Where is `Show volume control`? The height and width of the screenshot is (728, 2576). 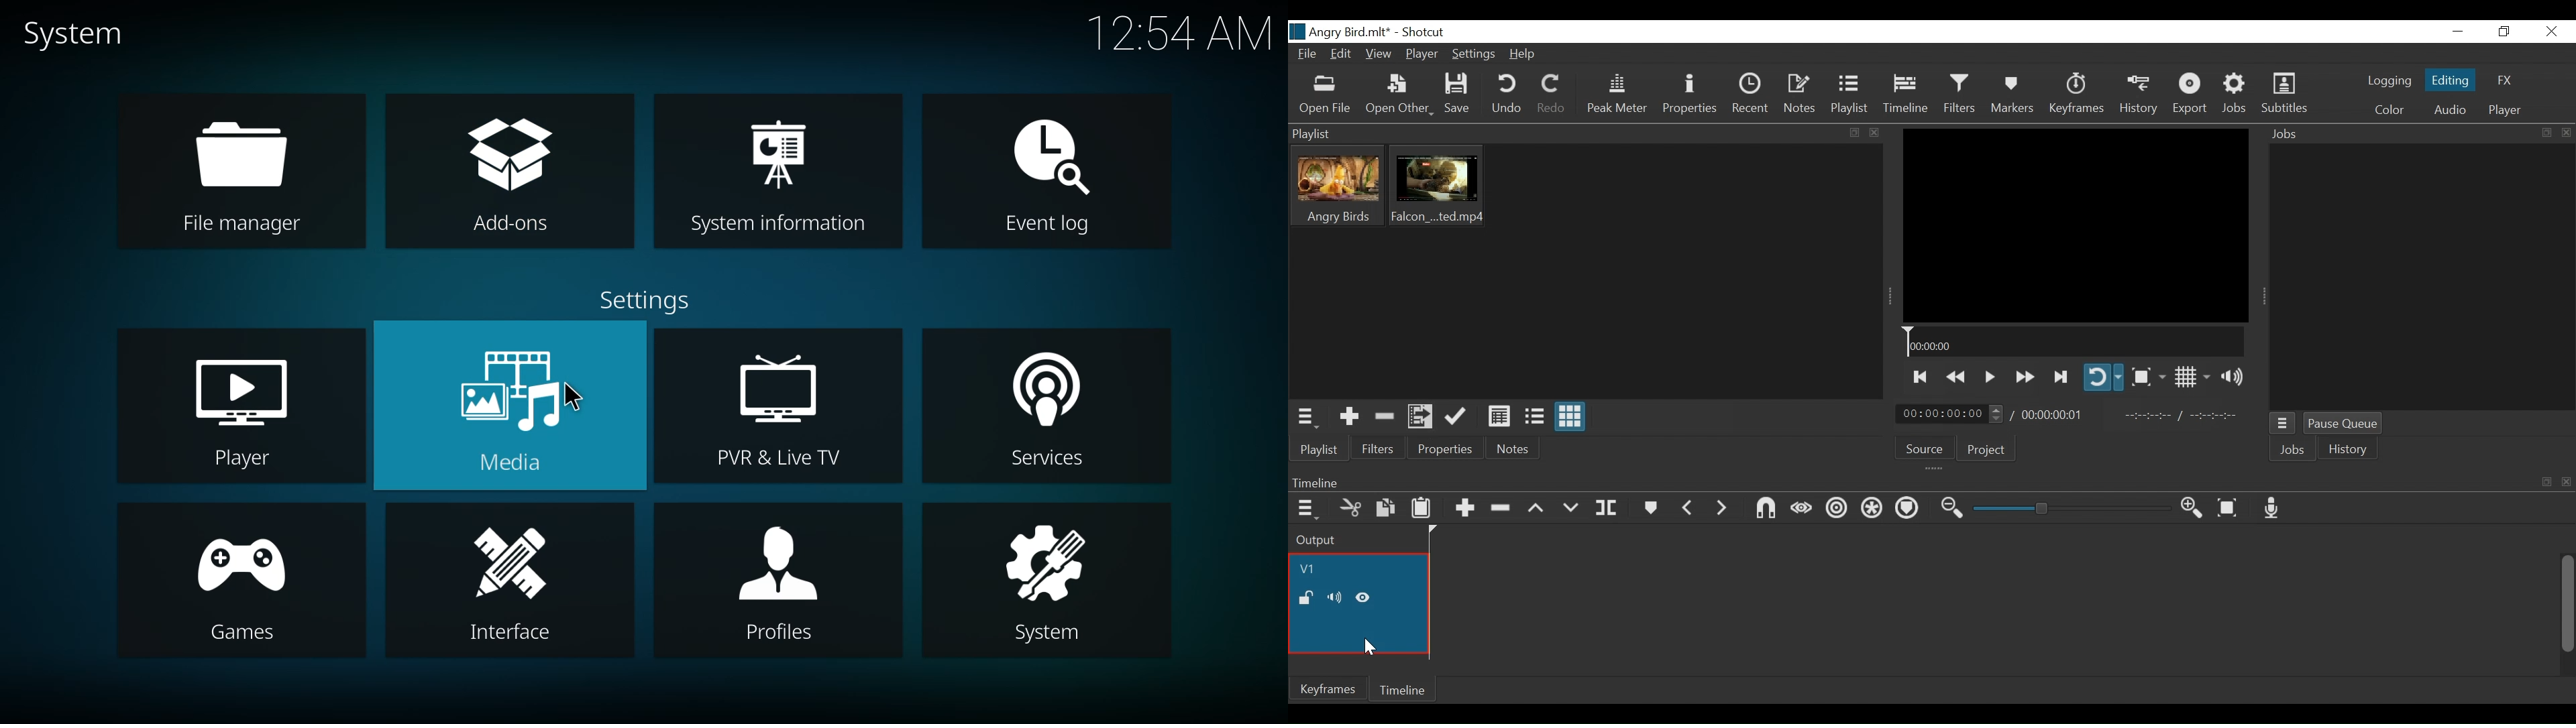
Show volume control is located at coordinates (2231, 377).